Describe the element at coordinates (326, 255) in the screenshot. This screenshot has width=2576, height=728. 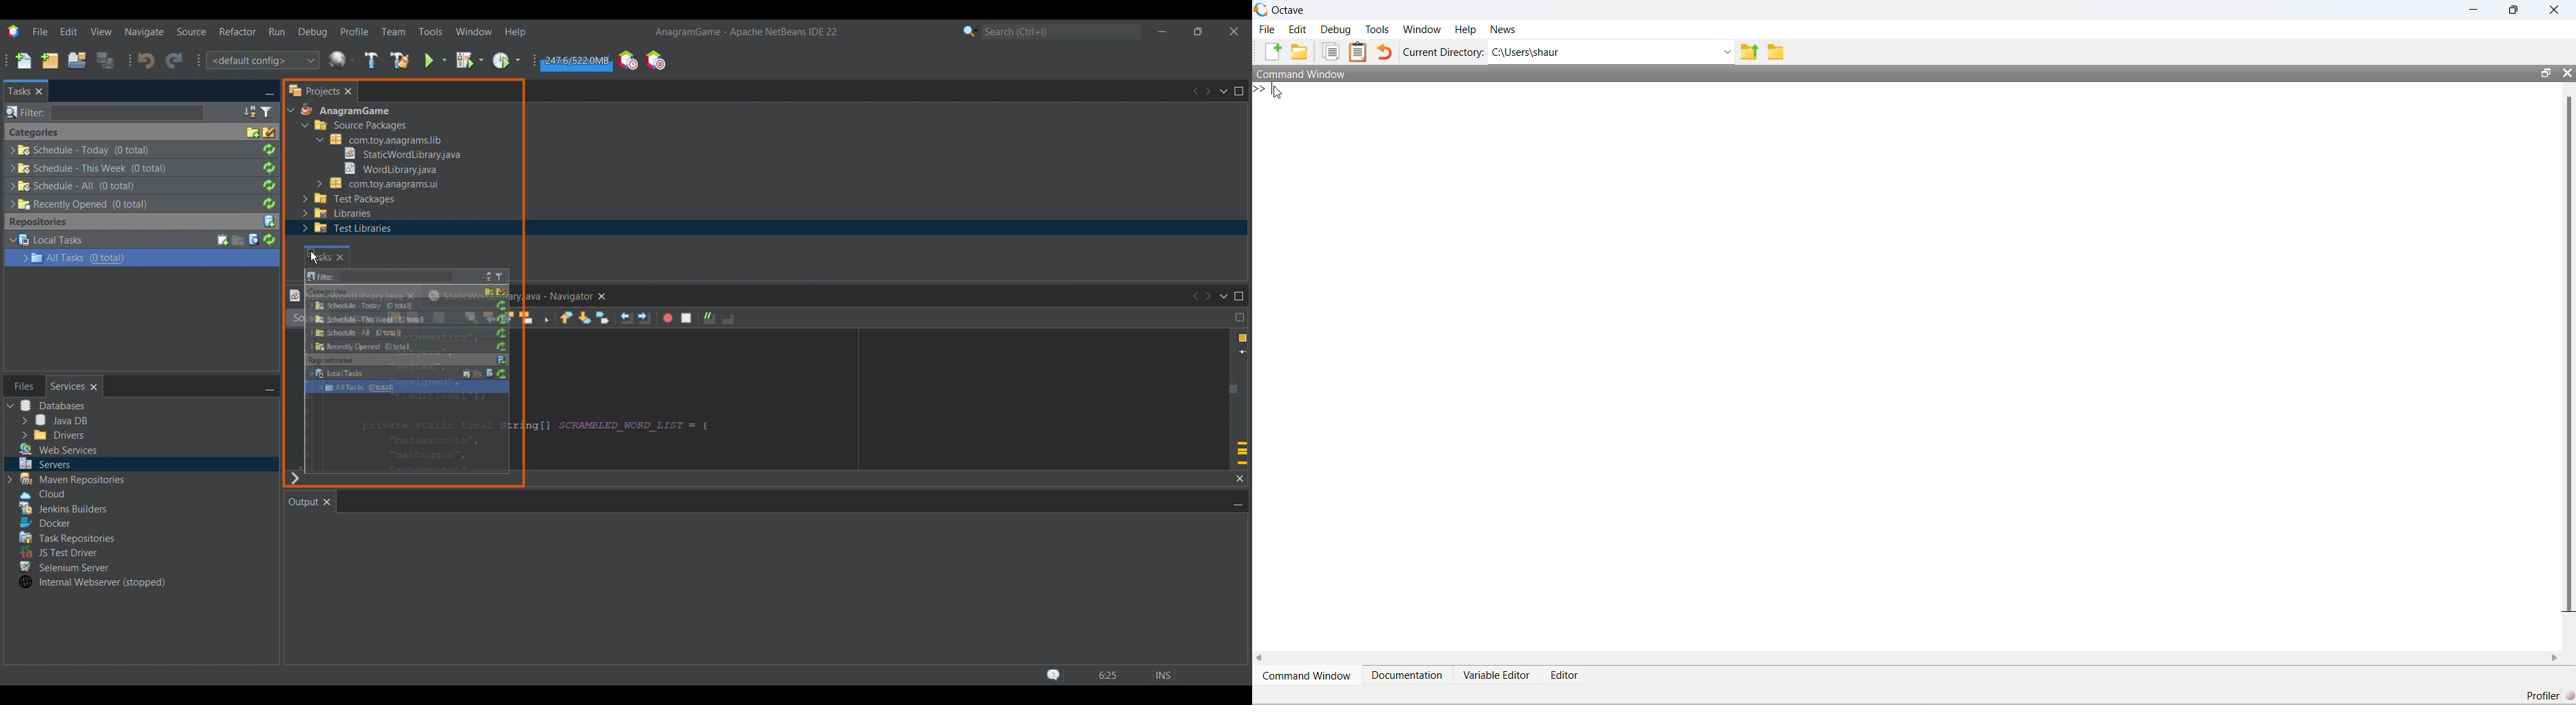
I see `` at that location.